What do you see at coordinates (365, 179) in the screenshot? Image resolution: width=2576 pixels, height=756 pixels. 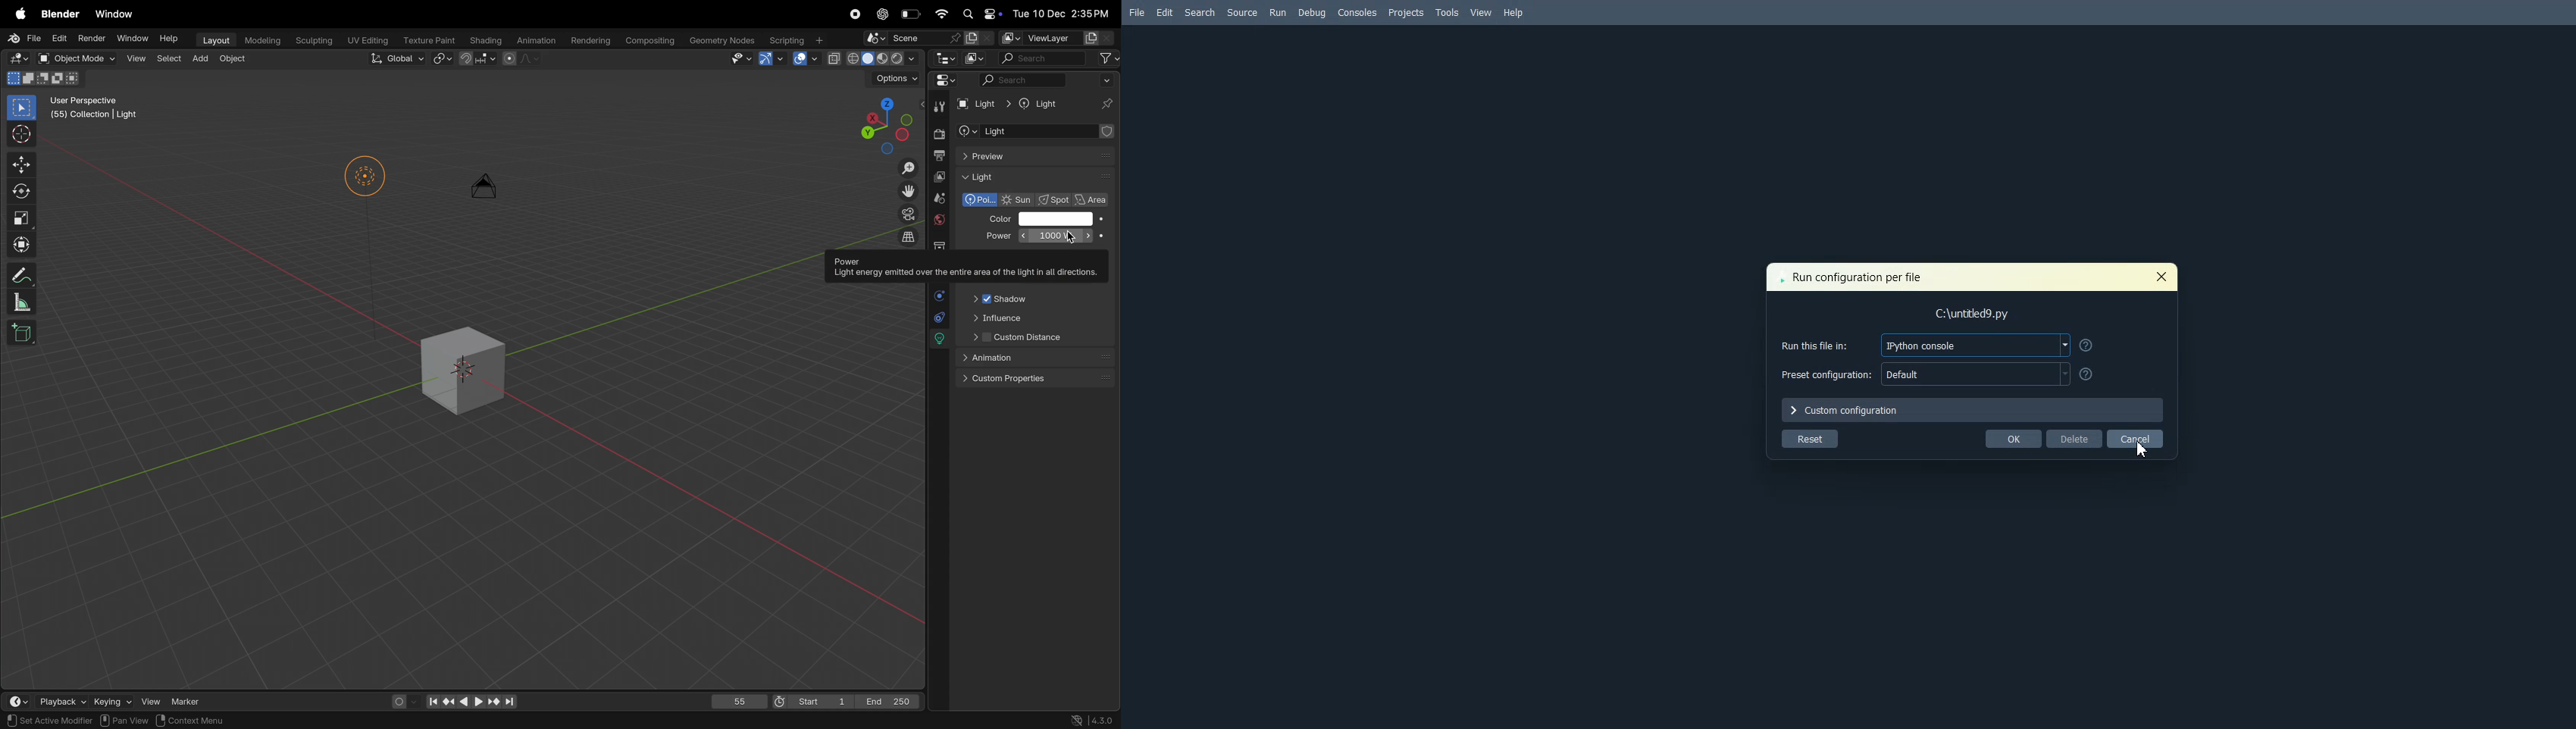 I see `Lights` at bounding box center [365, 179].